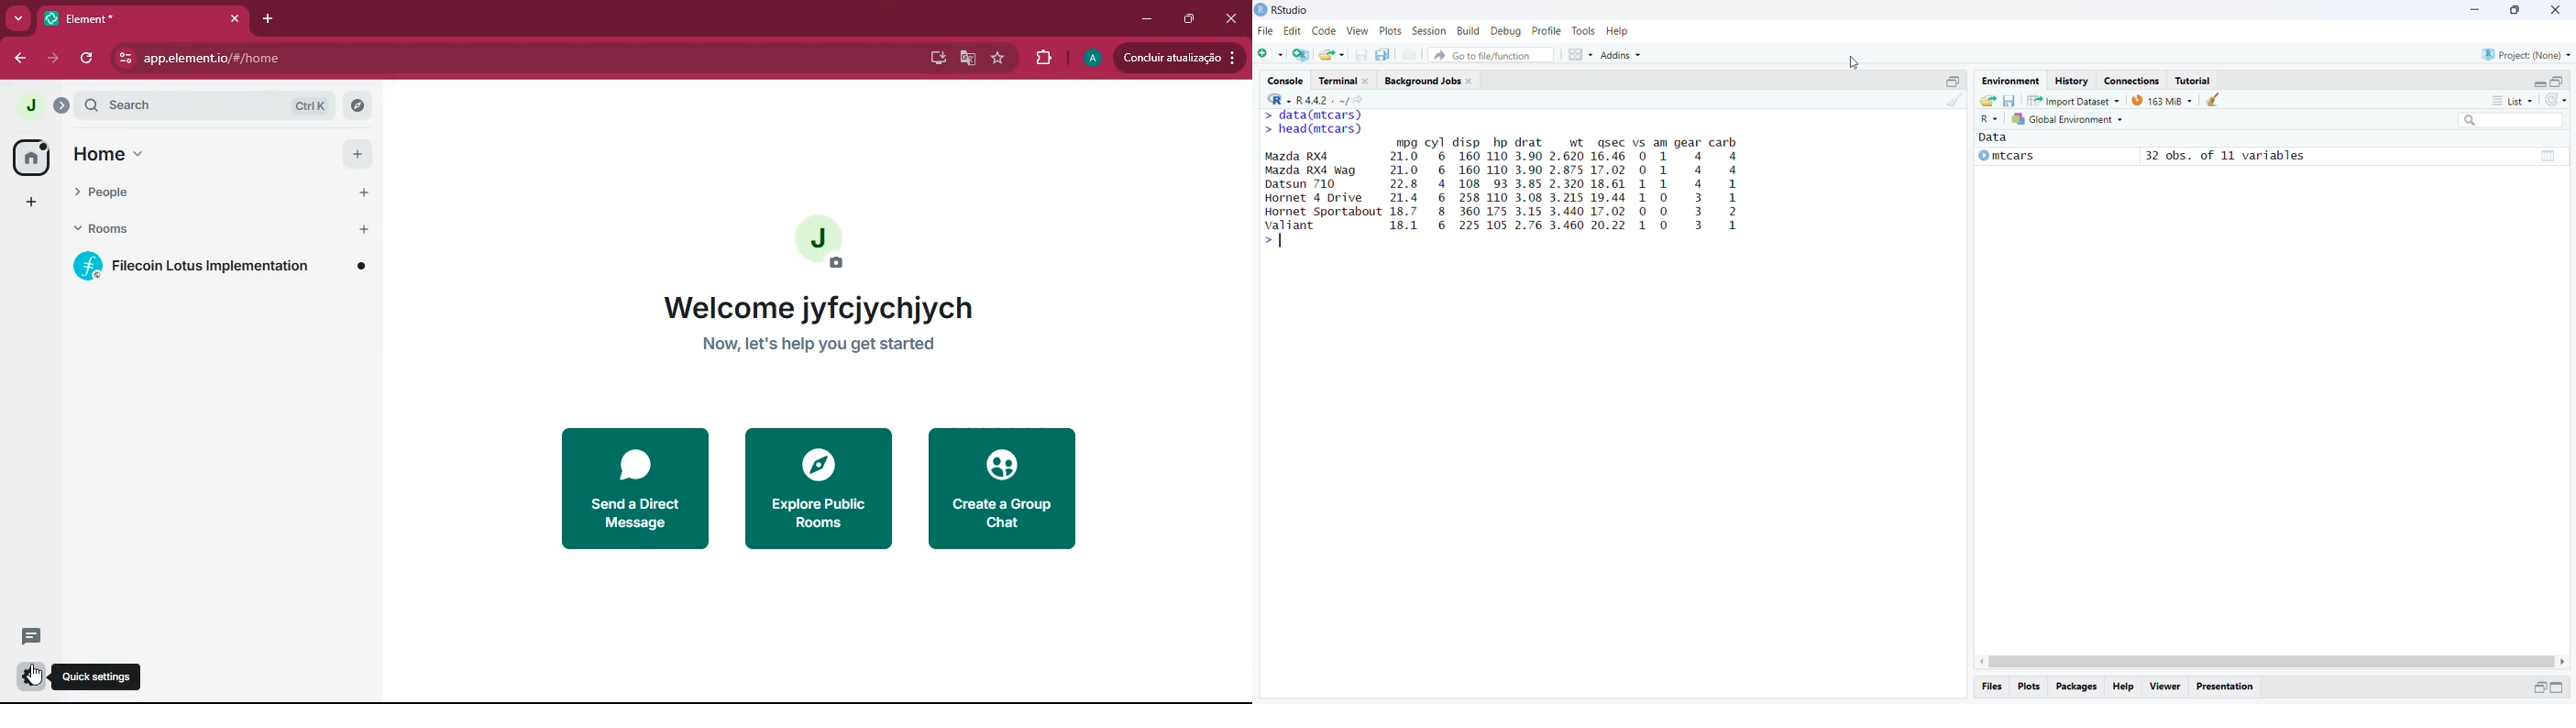 This screenshot has width=2576, height=728. I want to click on Project: (None), so click(2526, 55).